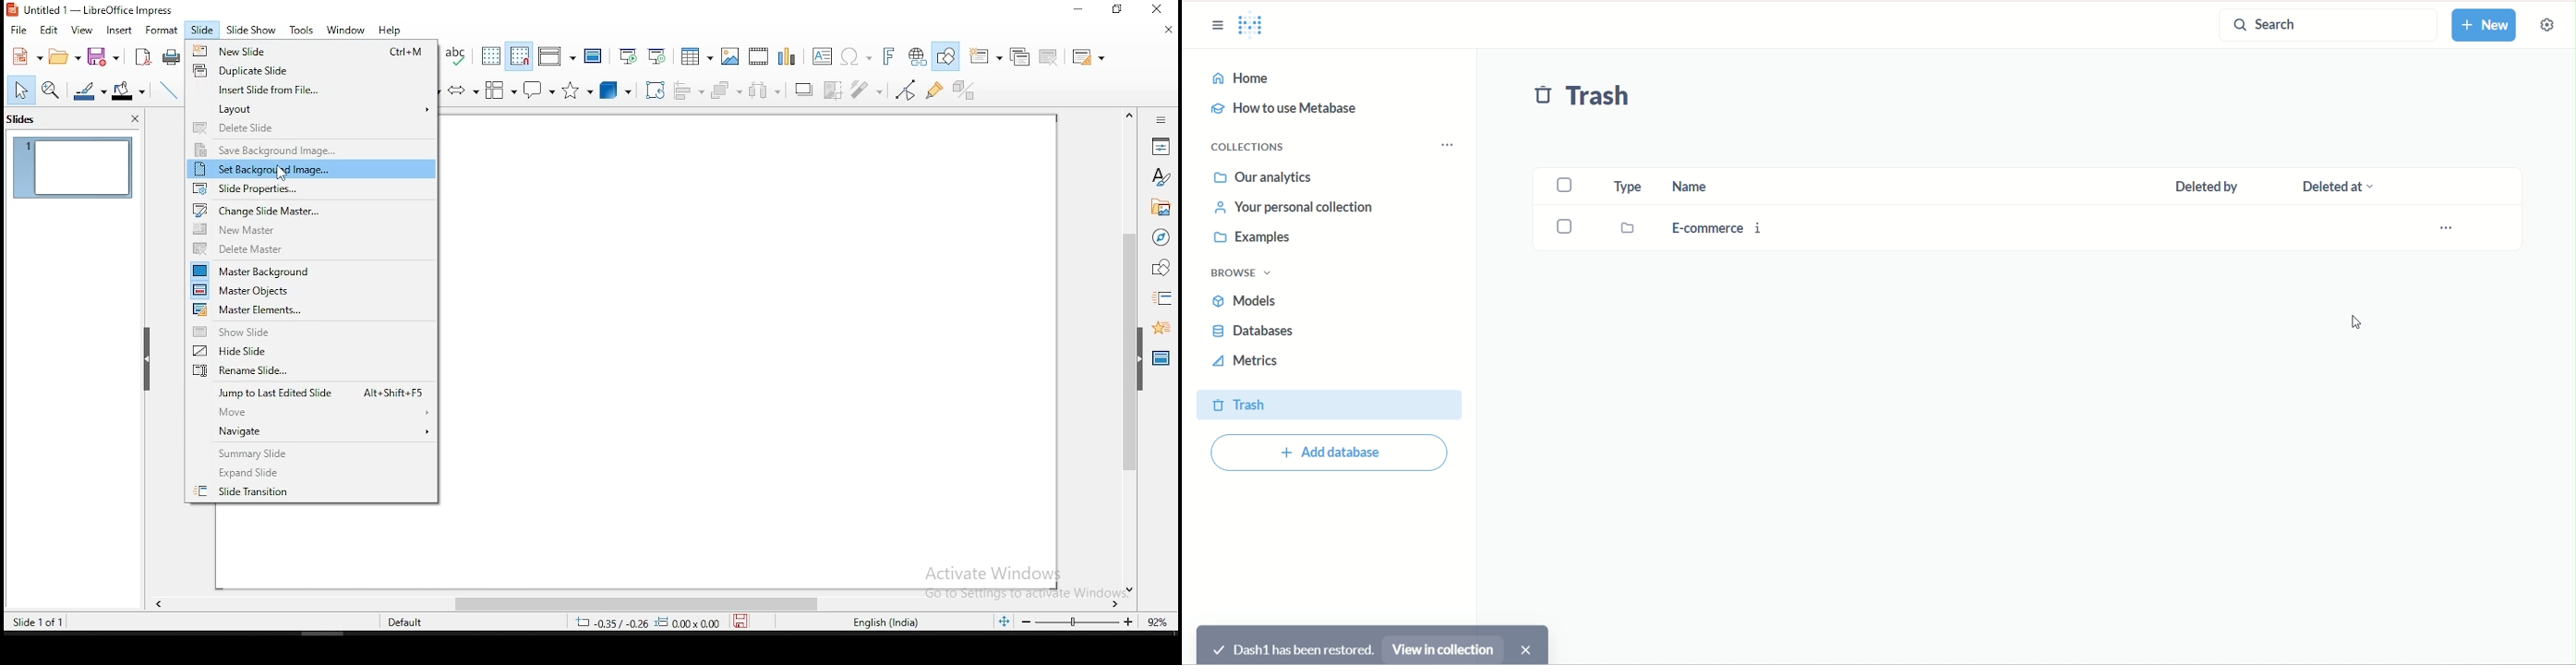 This screenshot has height=672, width=2576. I want to click on slide properties, so click(311, 187).